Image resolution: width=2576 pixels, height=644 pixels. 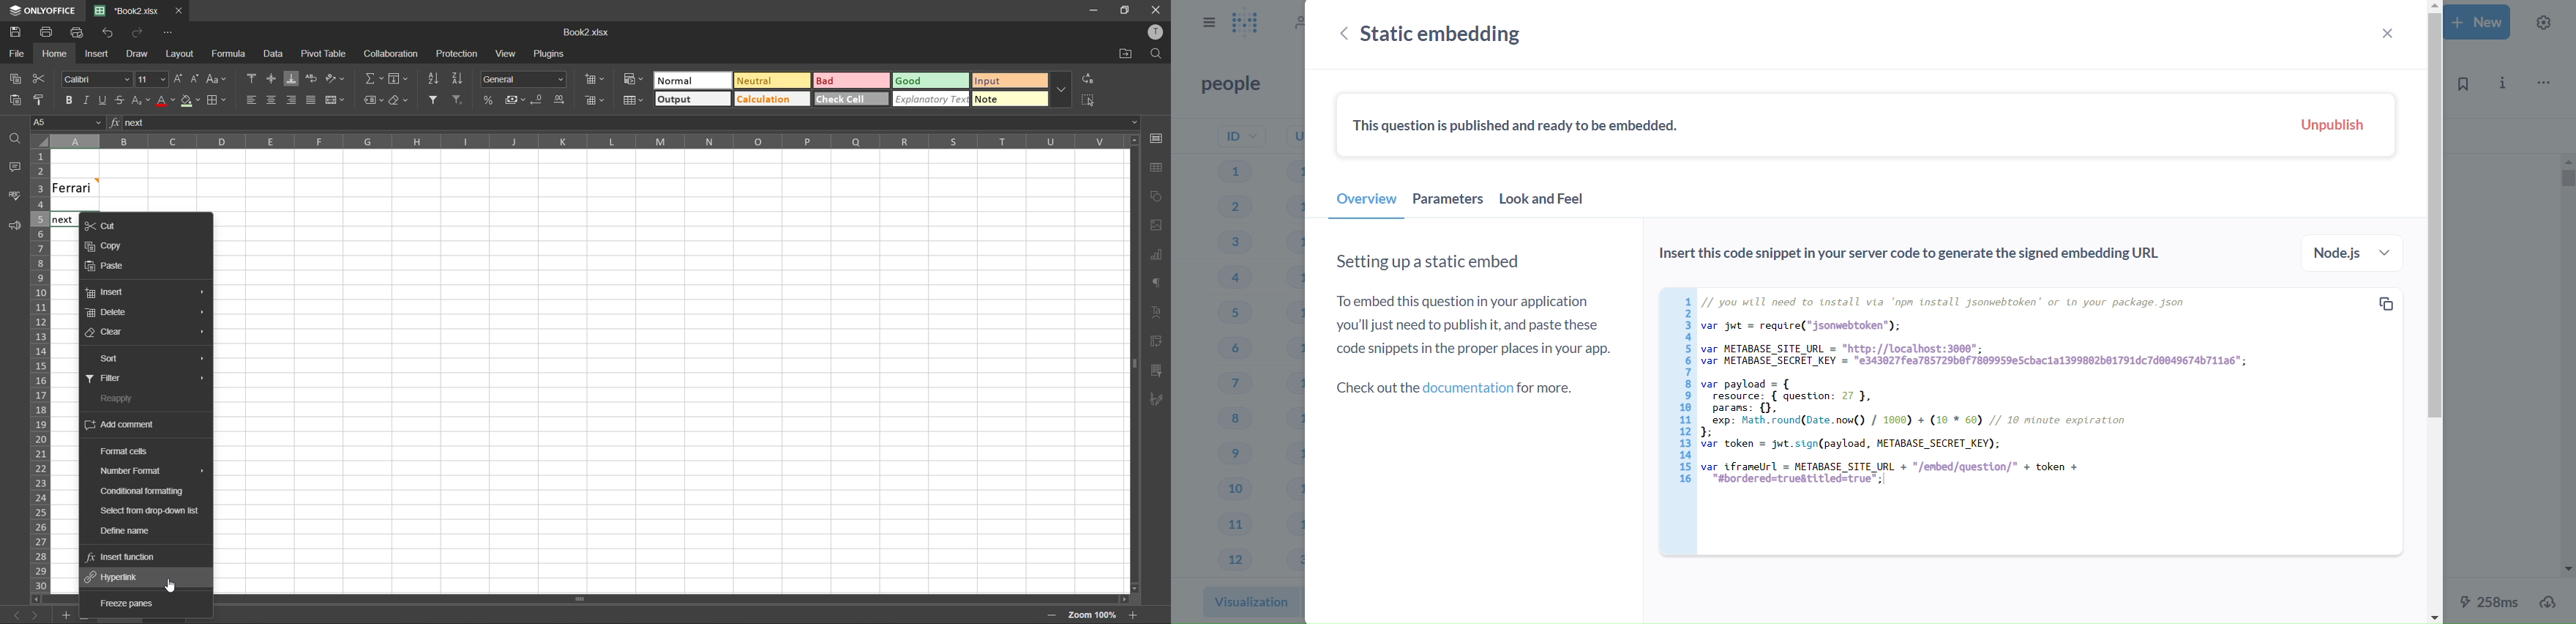 What do you see at coordinates (167, 34) in the screenshot?
I see `customize quick access toolbar` at bounding box center [167, 34].